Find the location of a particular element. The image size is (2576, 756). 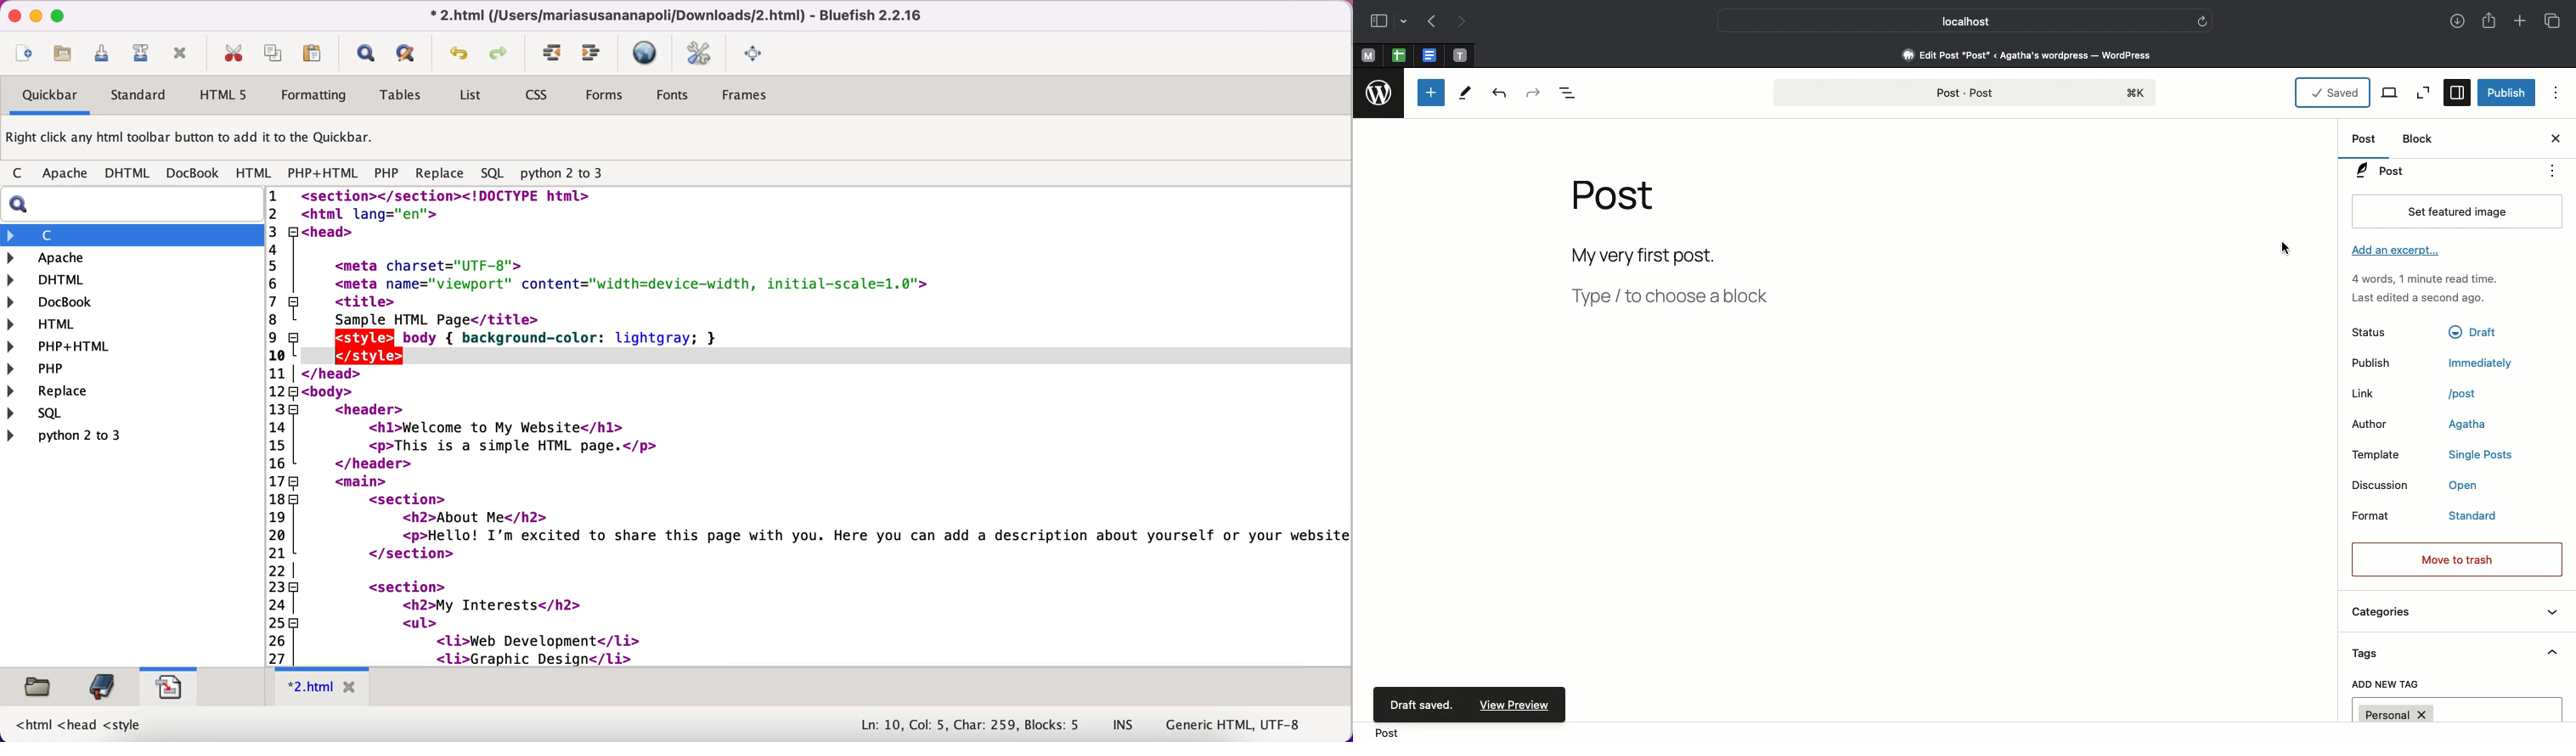

save file as is located at coordinates (140, 53).